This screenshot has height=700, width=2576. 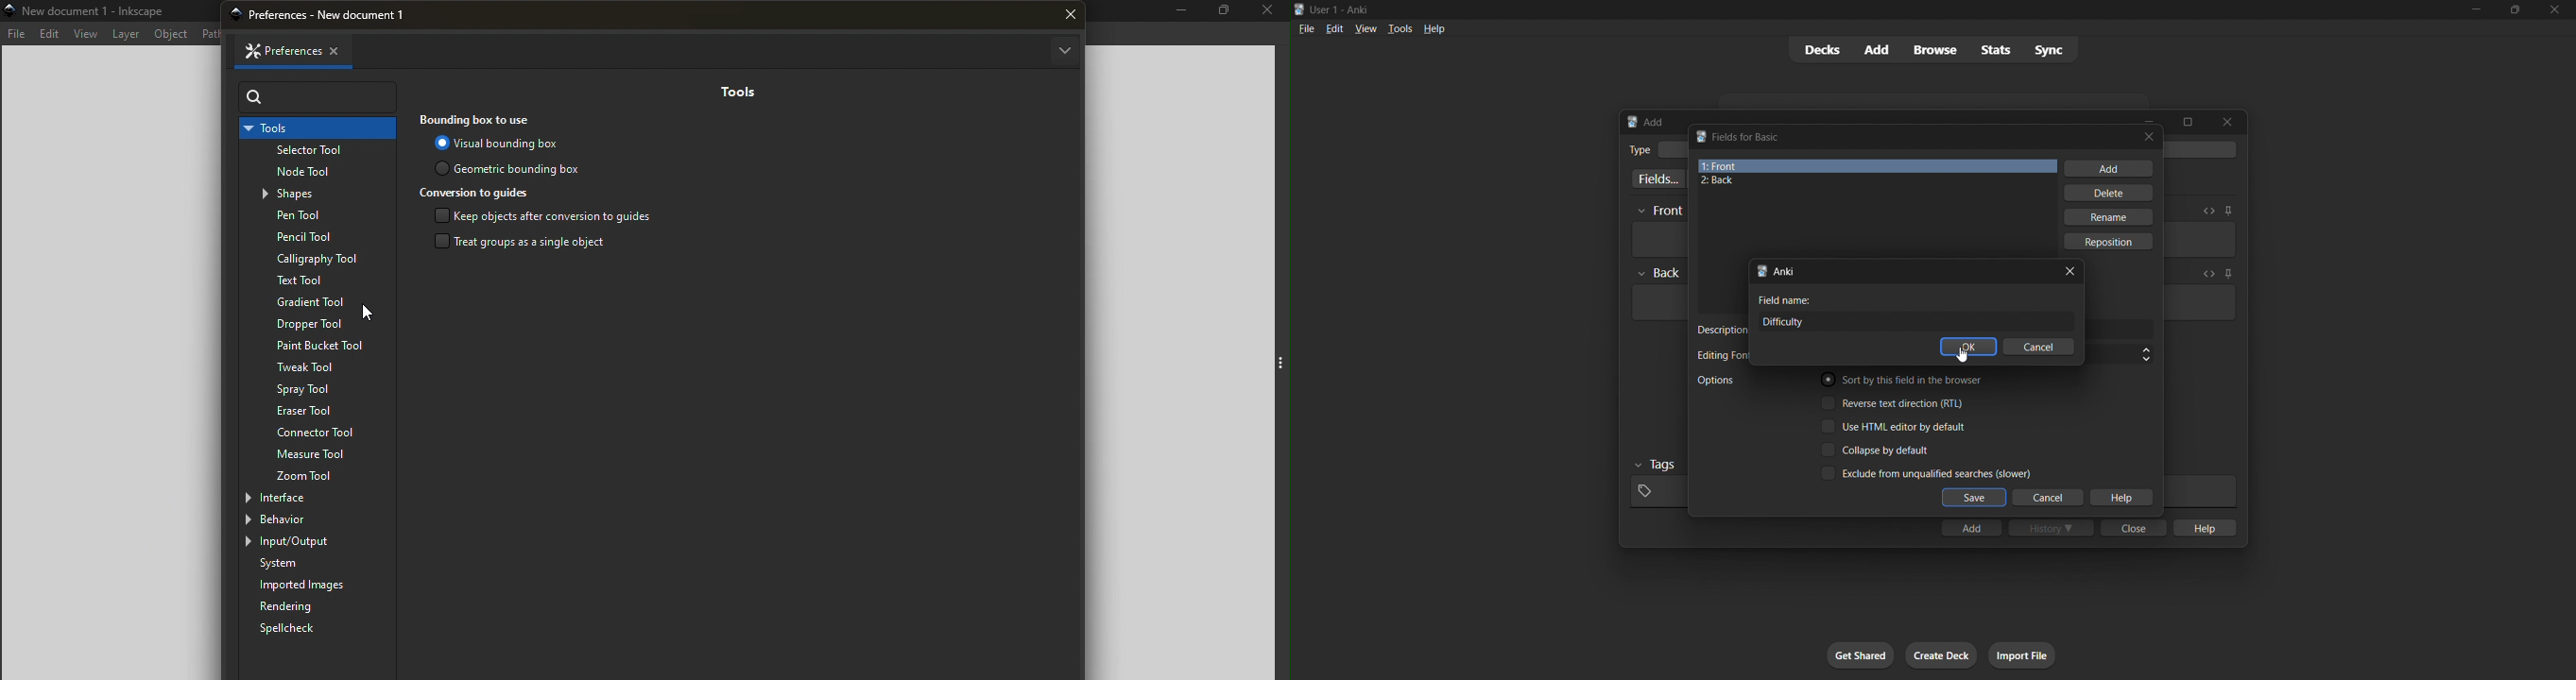 I want to click on Anki logo, so click(x=1300, y=9).